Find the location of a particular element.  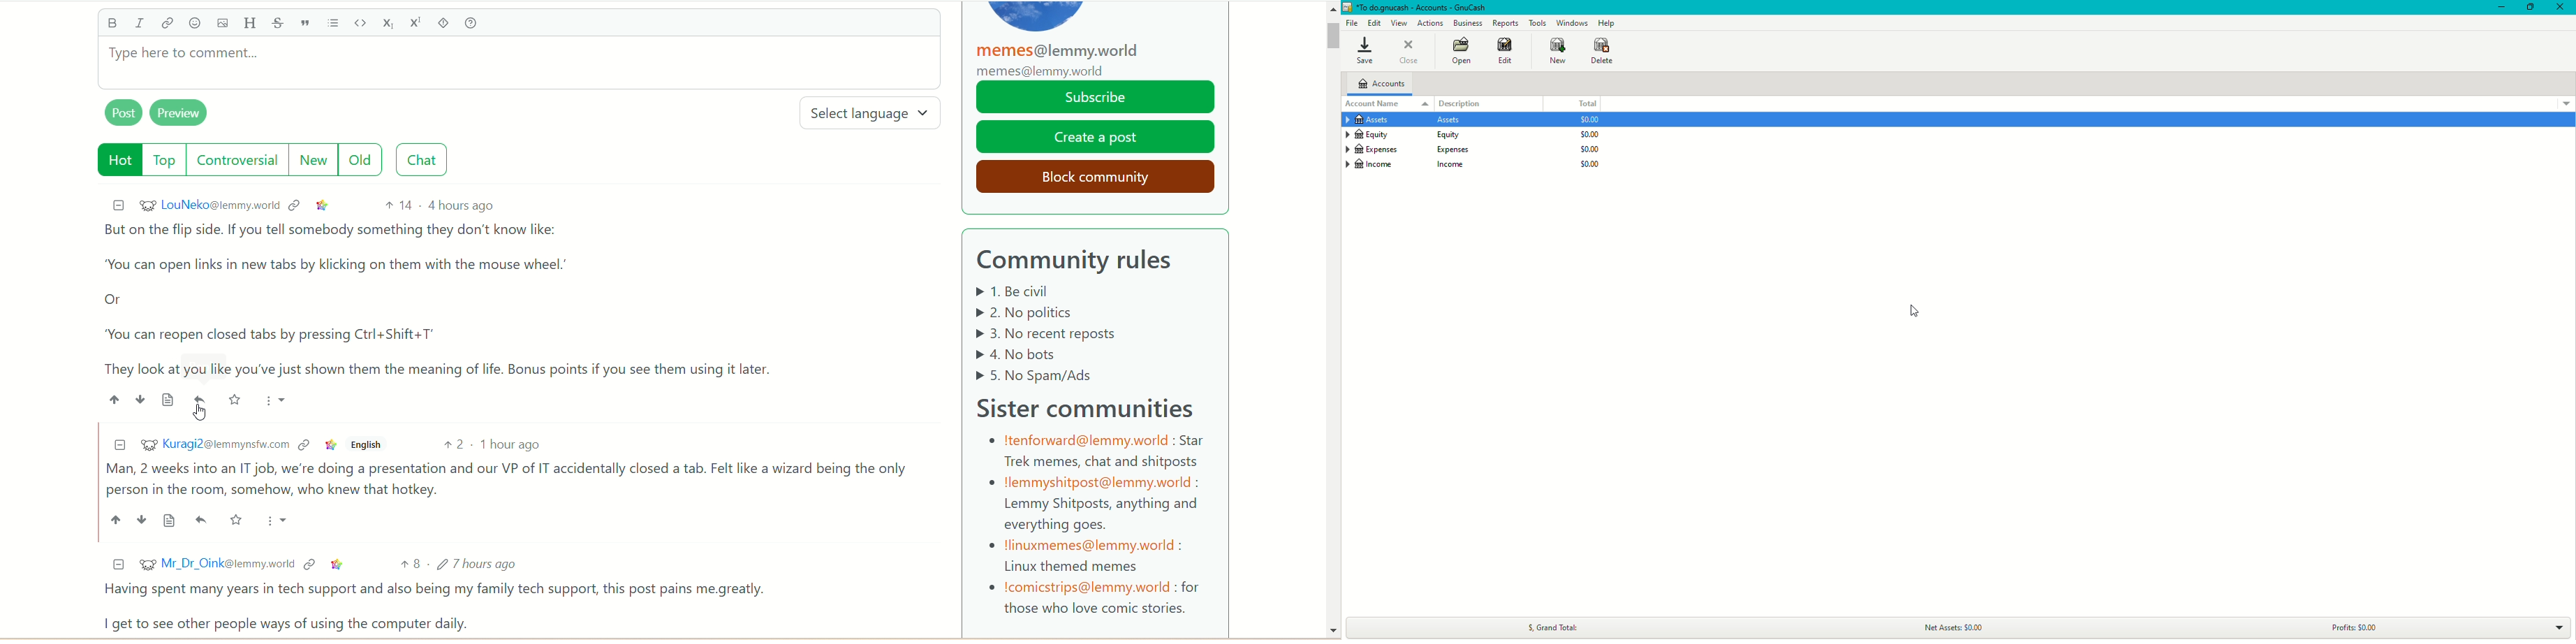

minimize is located at coordinates (115, 204).